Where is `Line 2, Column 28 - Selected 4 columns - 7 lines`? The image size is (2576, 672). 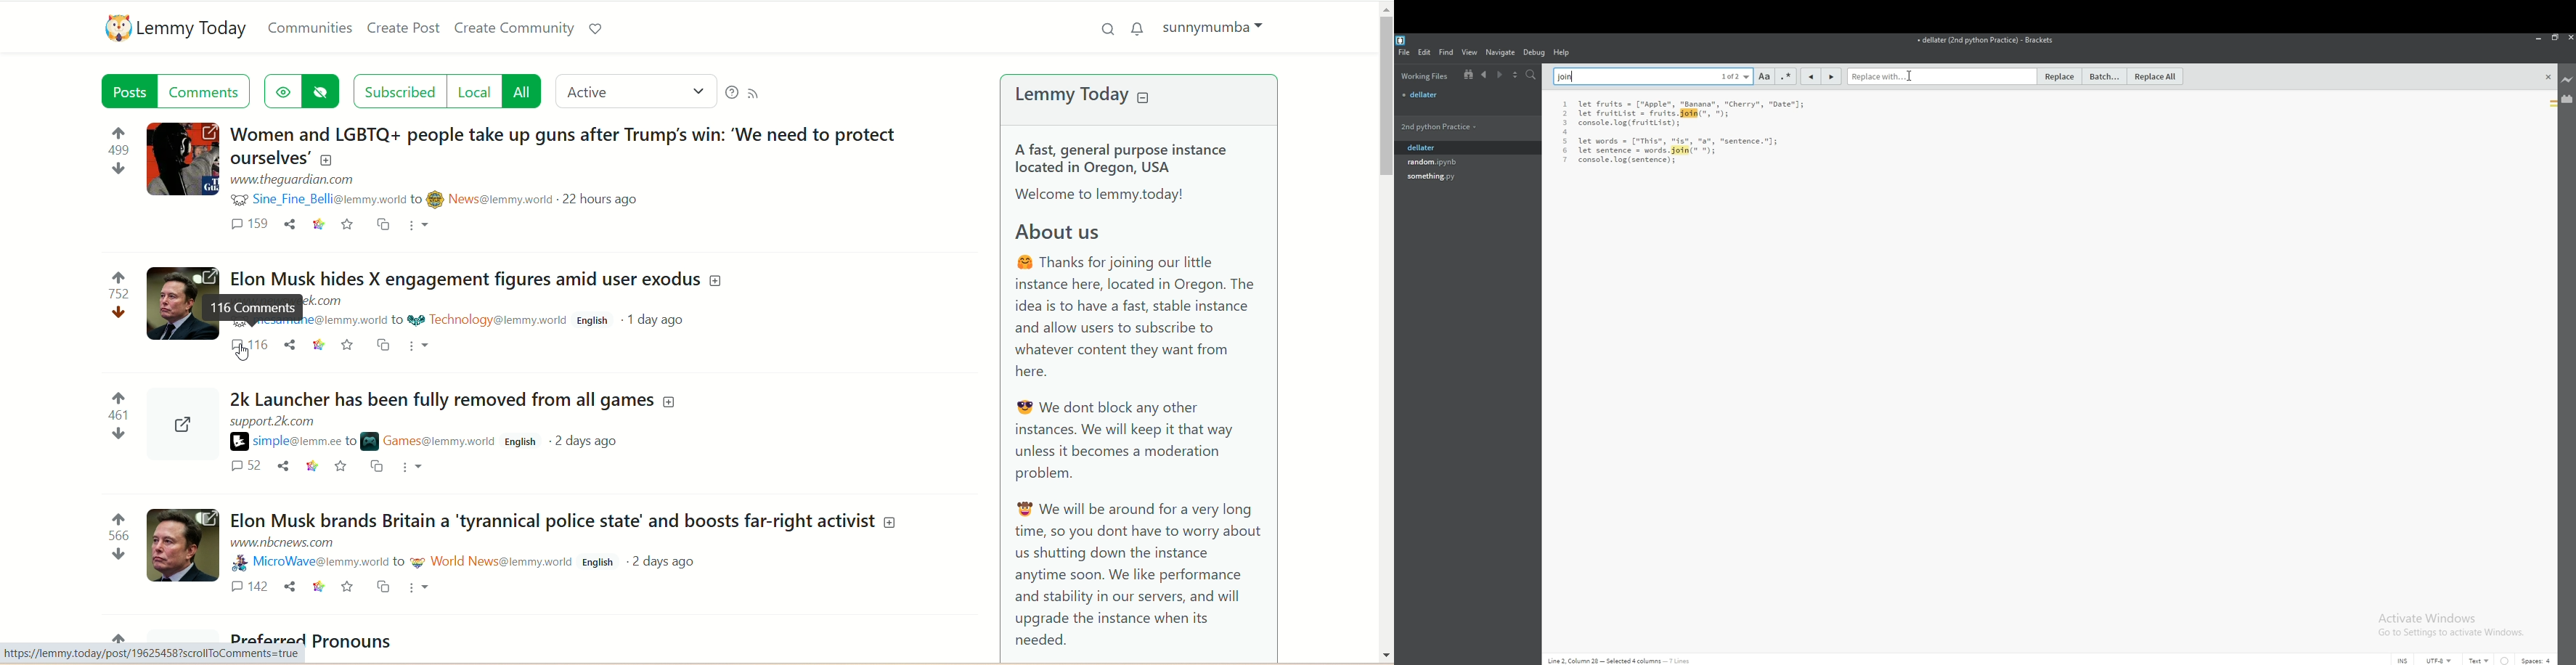 Line 2, Column 28 - Selected 4 columns - 7 lines is located at coordinates (1635, 660).